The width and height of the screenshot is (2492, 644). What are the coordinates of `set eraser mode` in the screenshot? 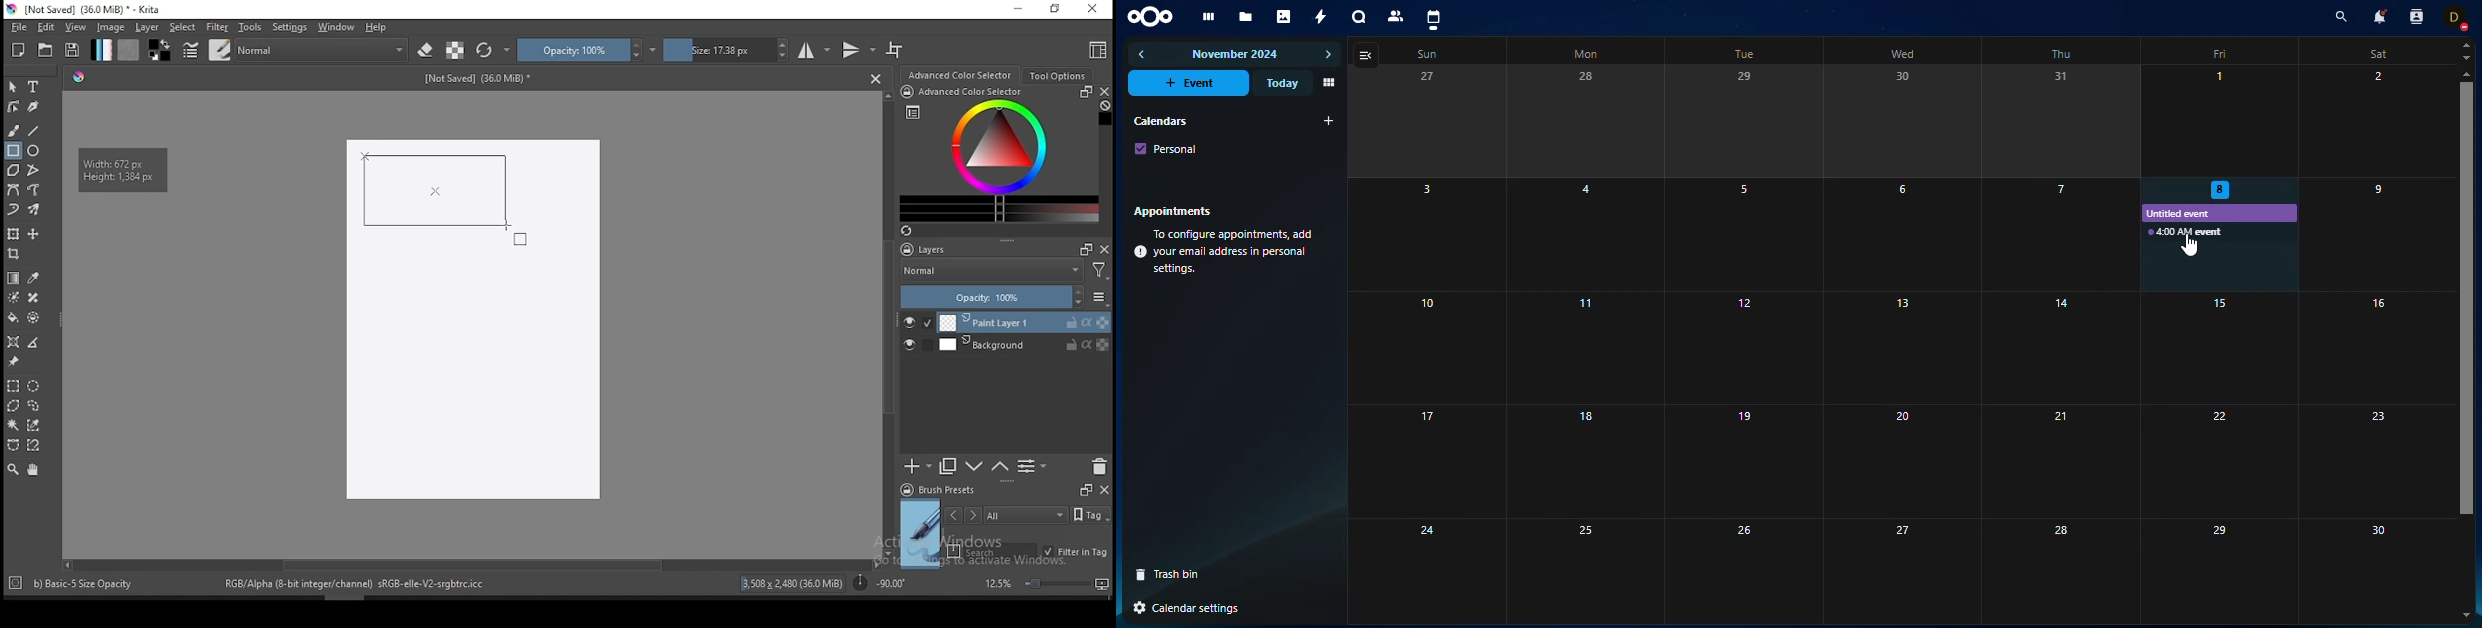 It's located at (427, 51).